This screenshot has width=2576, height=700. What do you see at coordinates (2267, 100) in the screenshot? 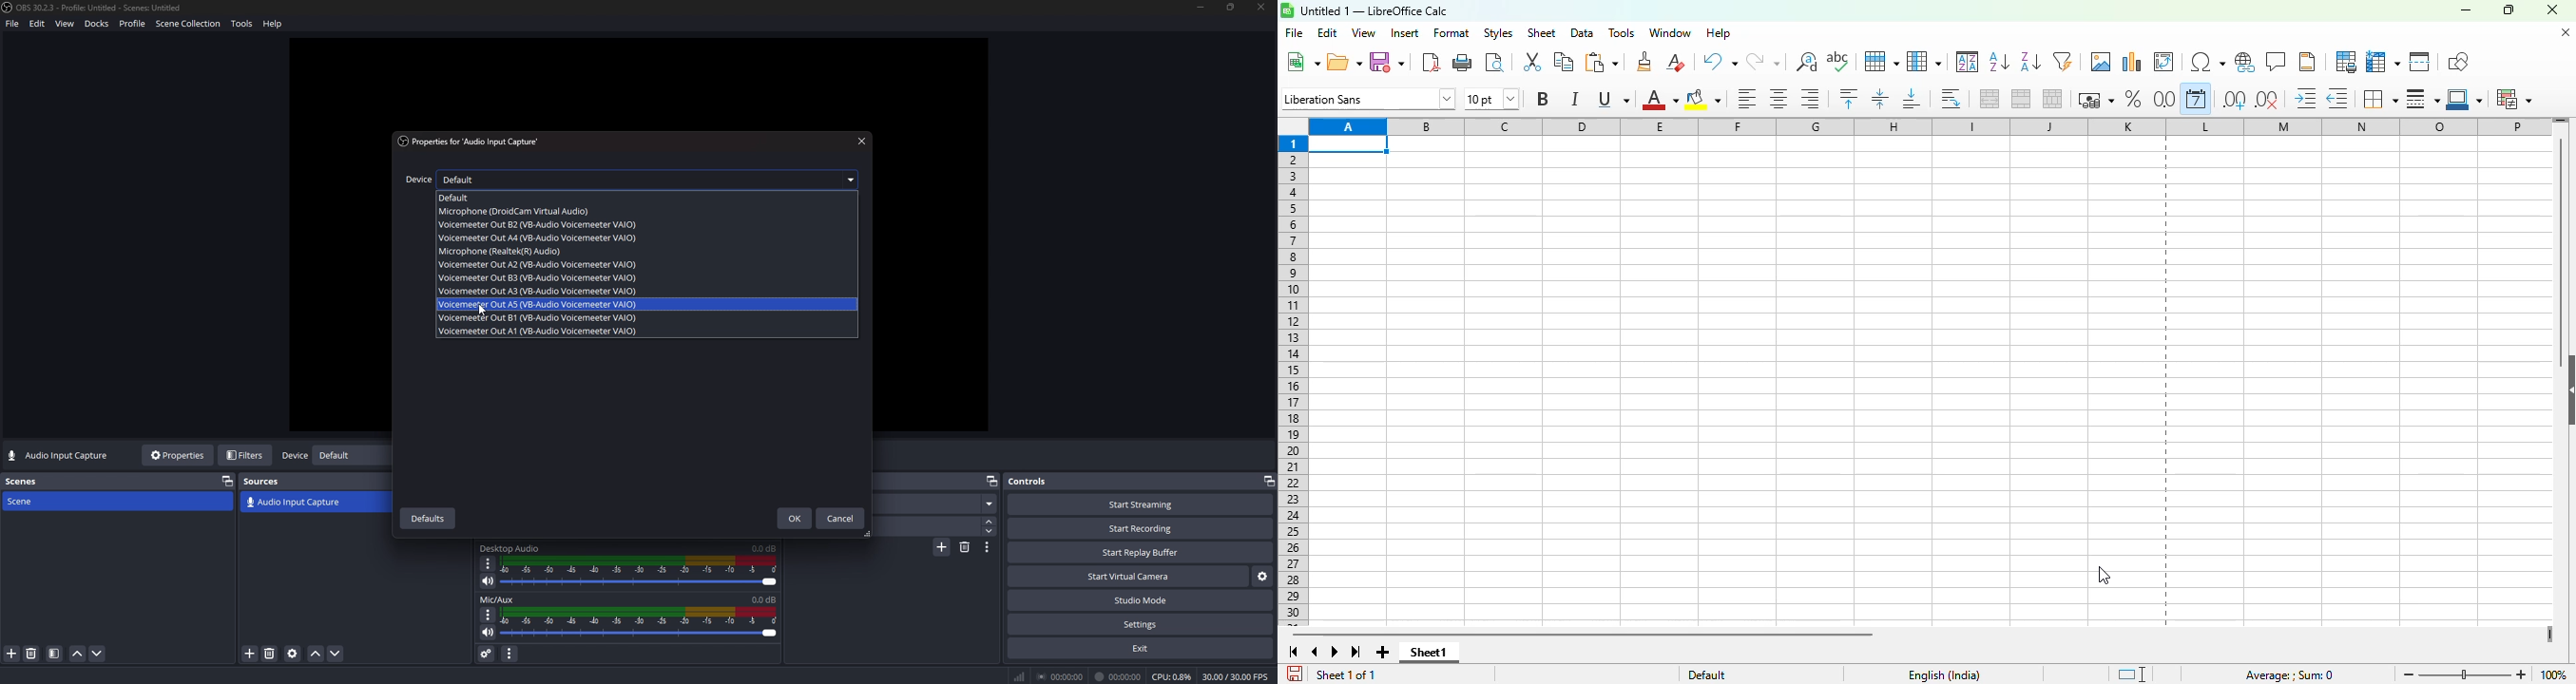
I see `delete decimal` at bounding box center [2267, 100].